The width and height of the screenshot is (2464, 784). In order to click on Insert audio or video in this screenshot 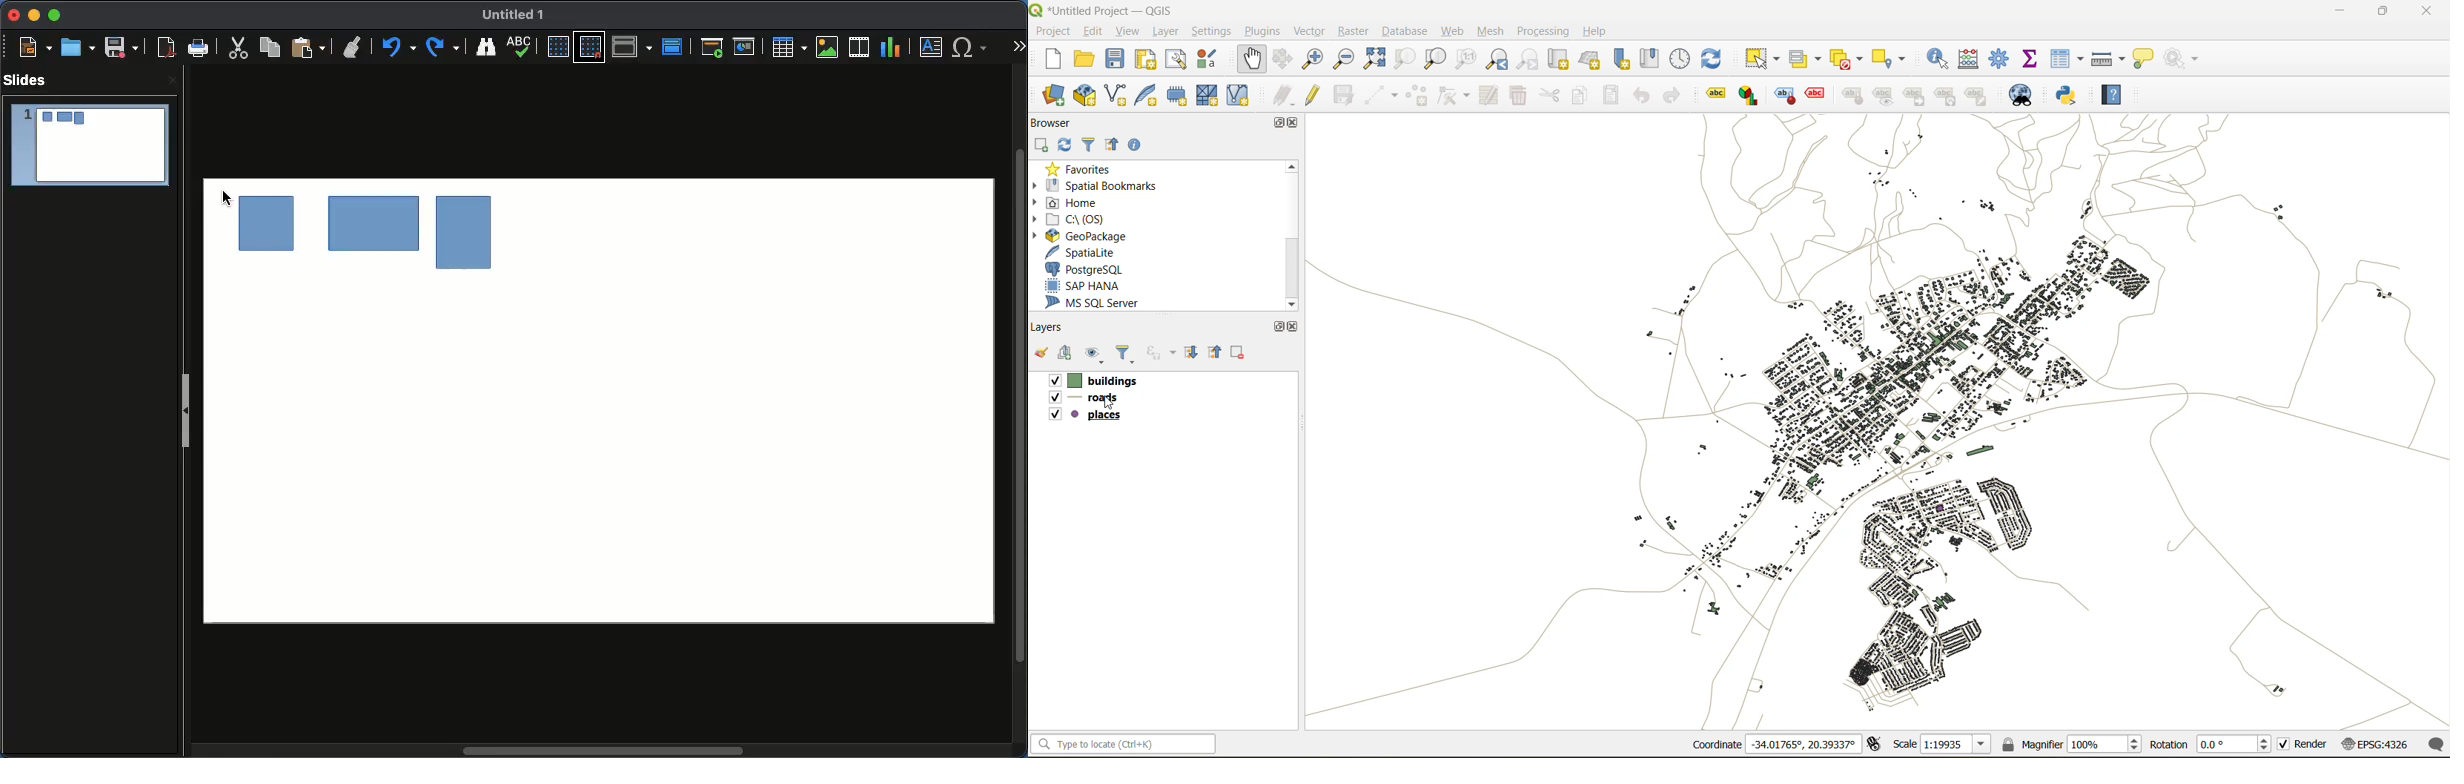, I will do `click(859, 46)`.